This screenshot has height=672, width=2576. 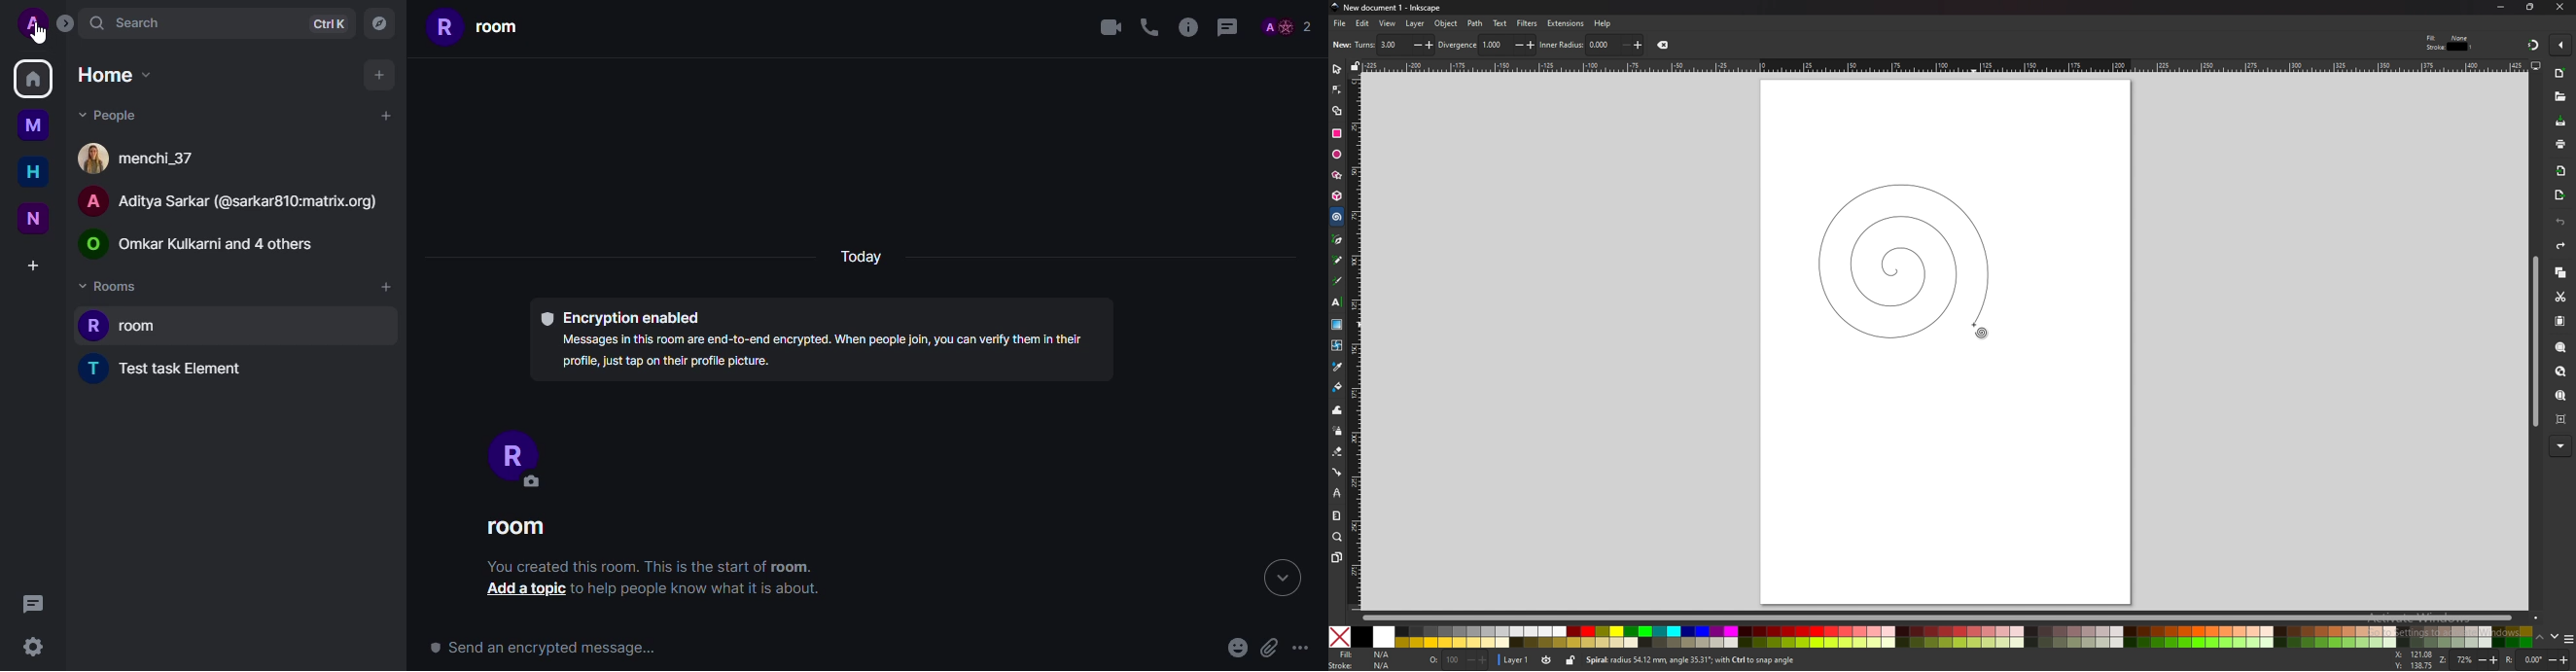 I want to click on ctrlK, so click(x=328, y=23).